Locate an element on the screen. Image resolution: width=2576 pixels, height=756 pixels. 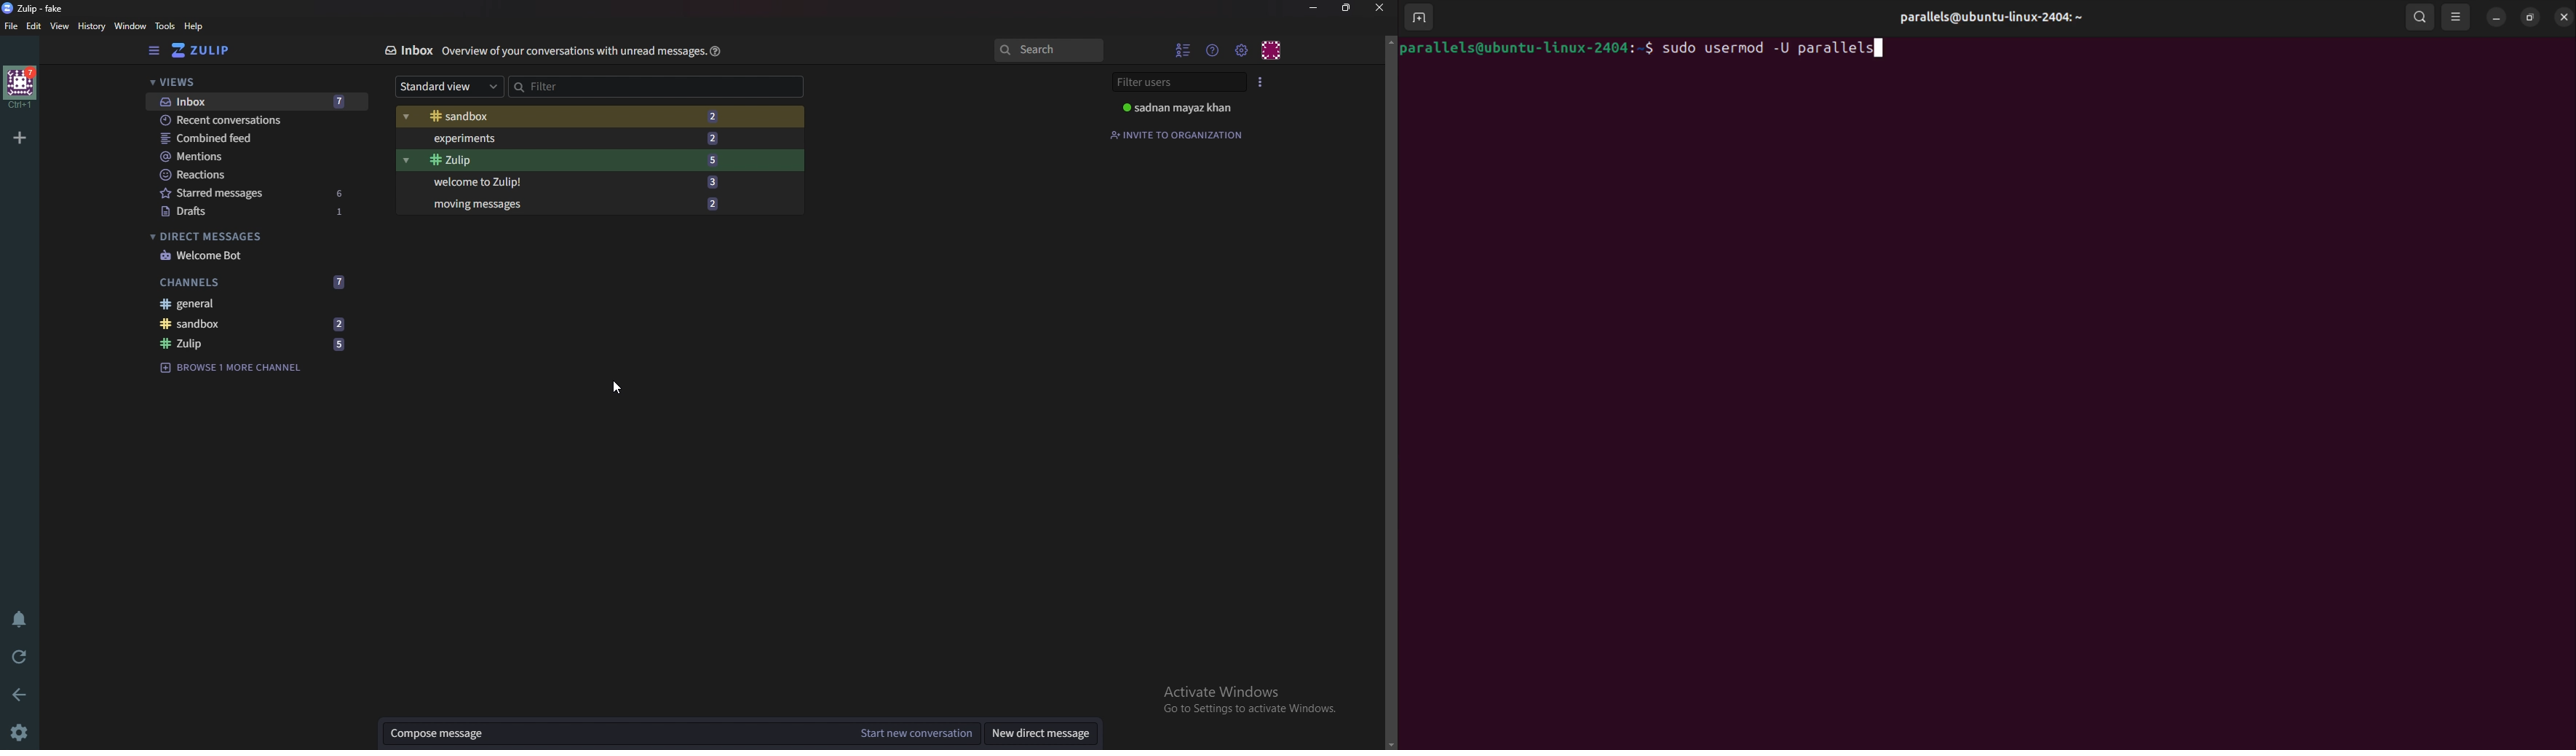
Minimize is located at coordinates (1314, 8).